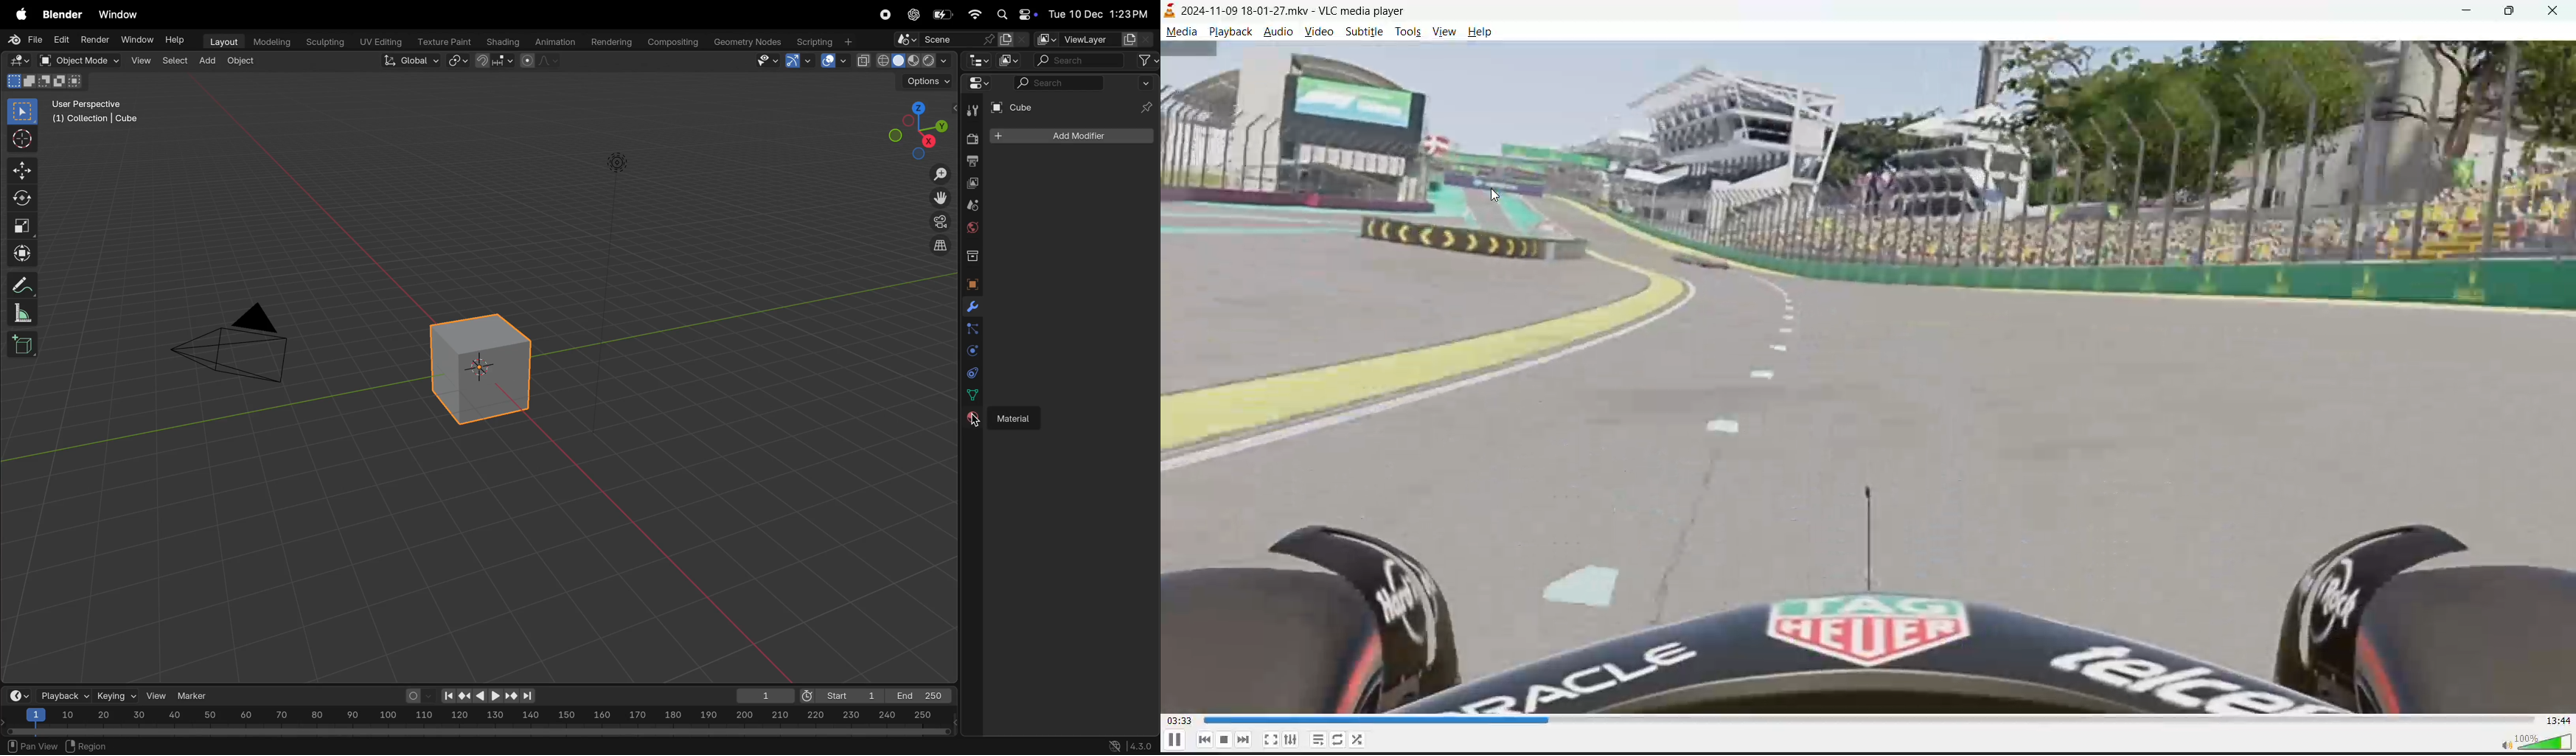 This screenshot has width=2576, height=756. What do you see at coordinates (1080, 60) in the screenshot?
I see `search` at bounding box center [1080, 60].